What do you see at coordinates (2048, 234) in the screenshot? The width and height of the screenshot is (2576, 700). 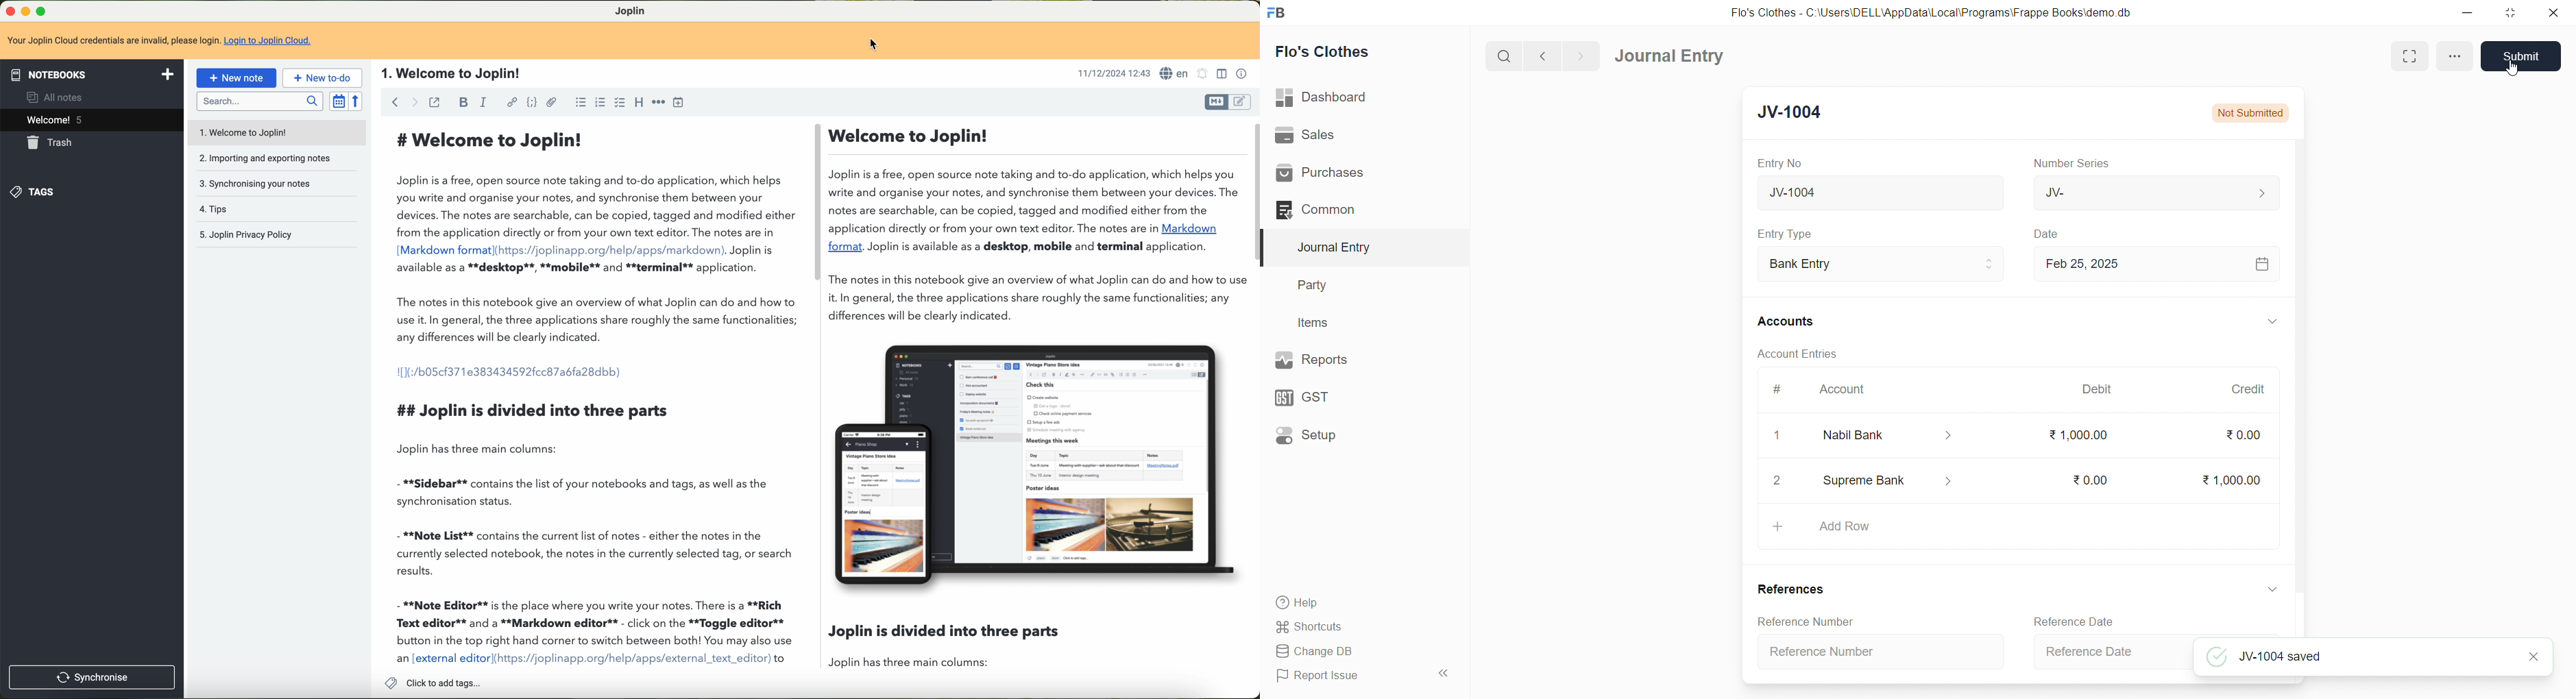 I see `Date` at bounding box center [2048, 234].